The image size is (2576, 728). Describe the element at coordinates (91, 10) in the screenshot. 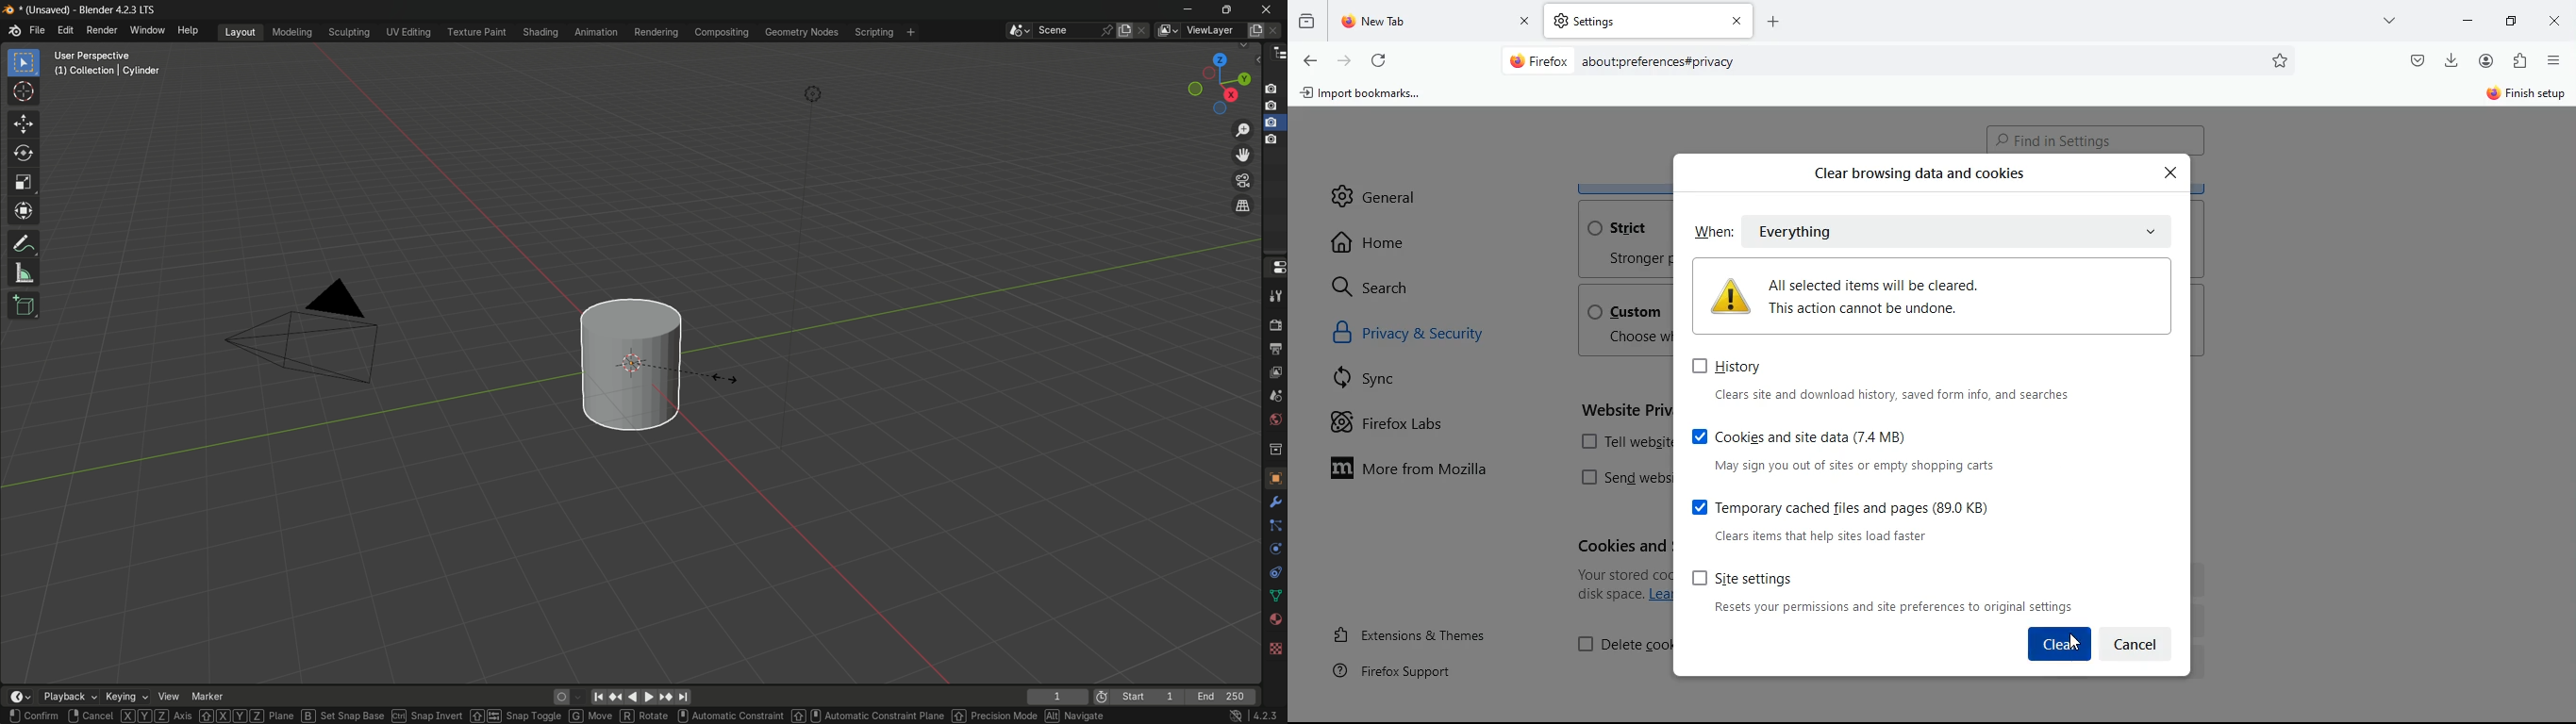

I see `* (Unsaved) - Blender 4.2.3 LTS` at that location.